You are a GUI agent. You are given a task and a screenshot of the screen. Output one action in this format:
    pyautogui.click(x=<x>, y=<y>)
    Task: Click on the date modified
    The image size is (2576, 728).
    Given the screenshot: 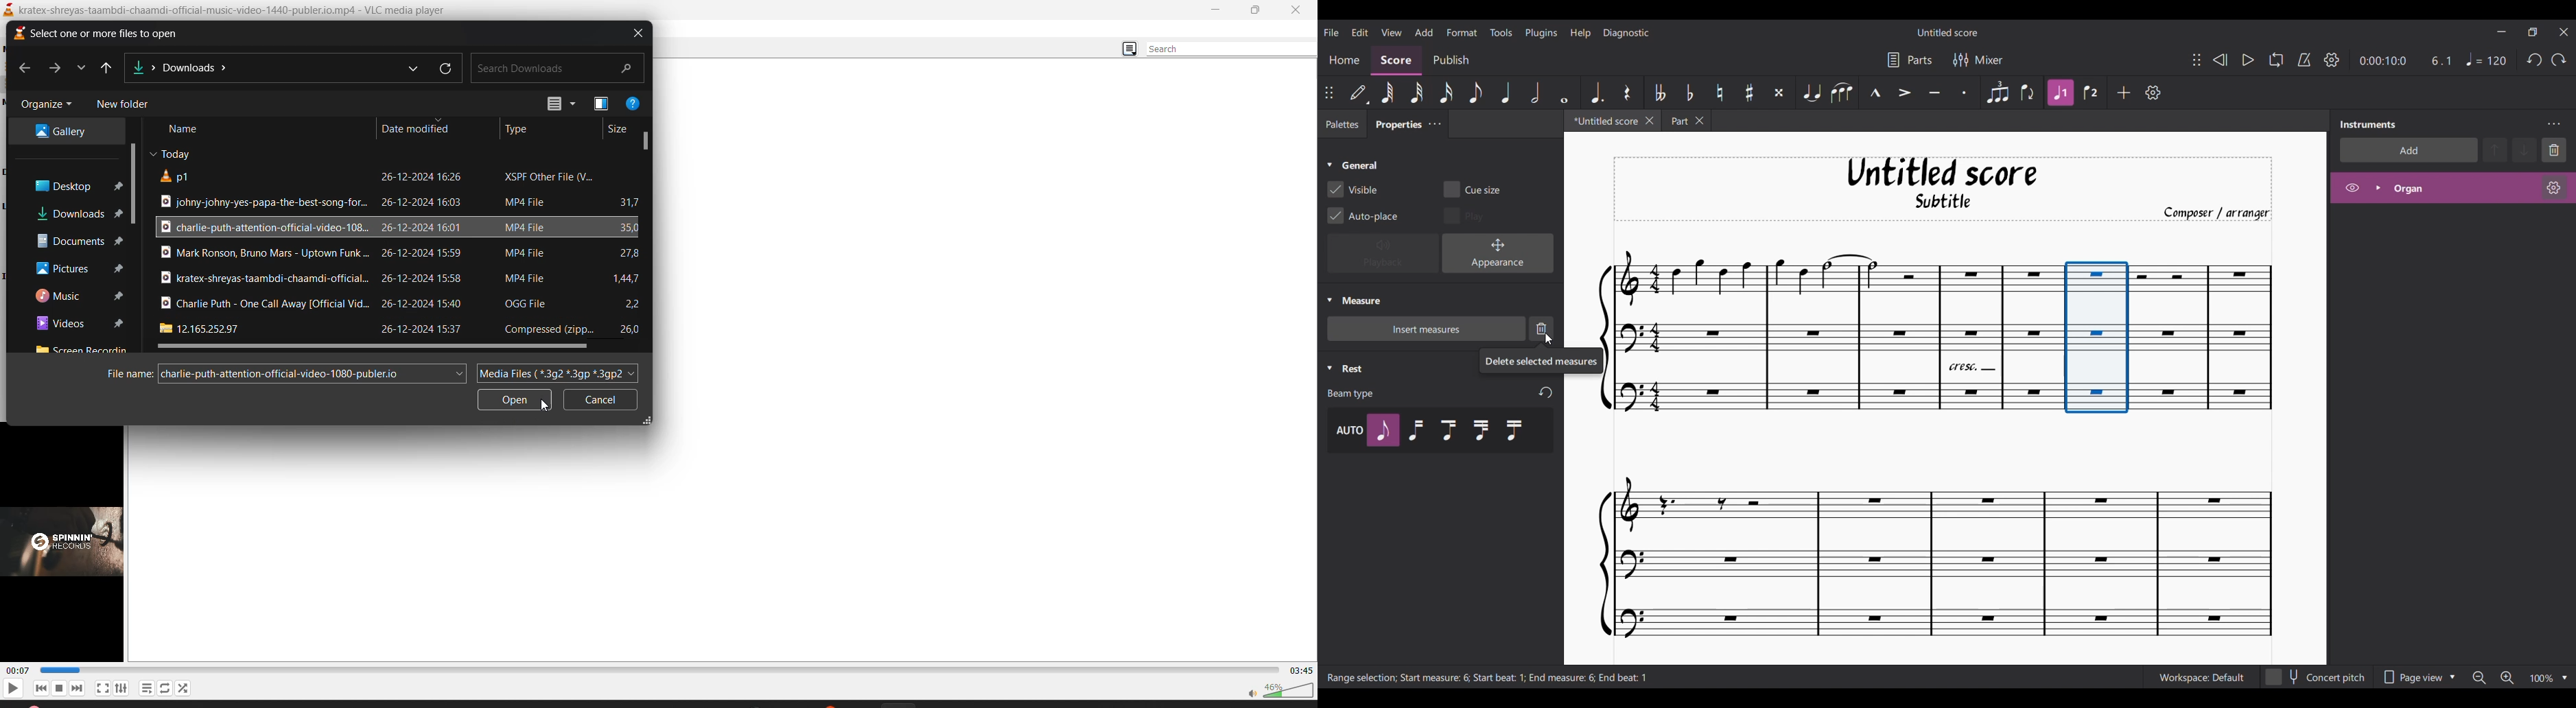 What is the action you would take?
    pyautogui.click(x=429, y=251)
    